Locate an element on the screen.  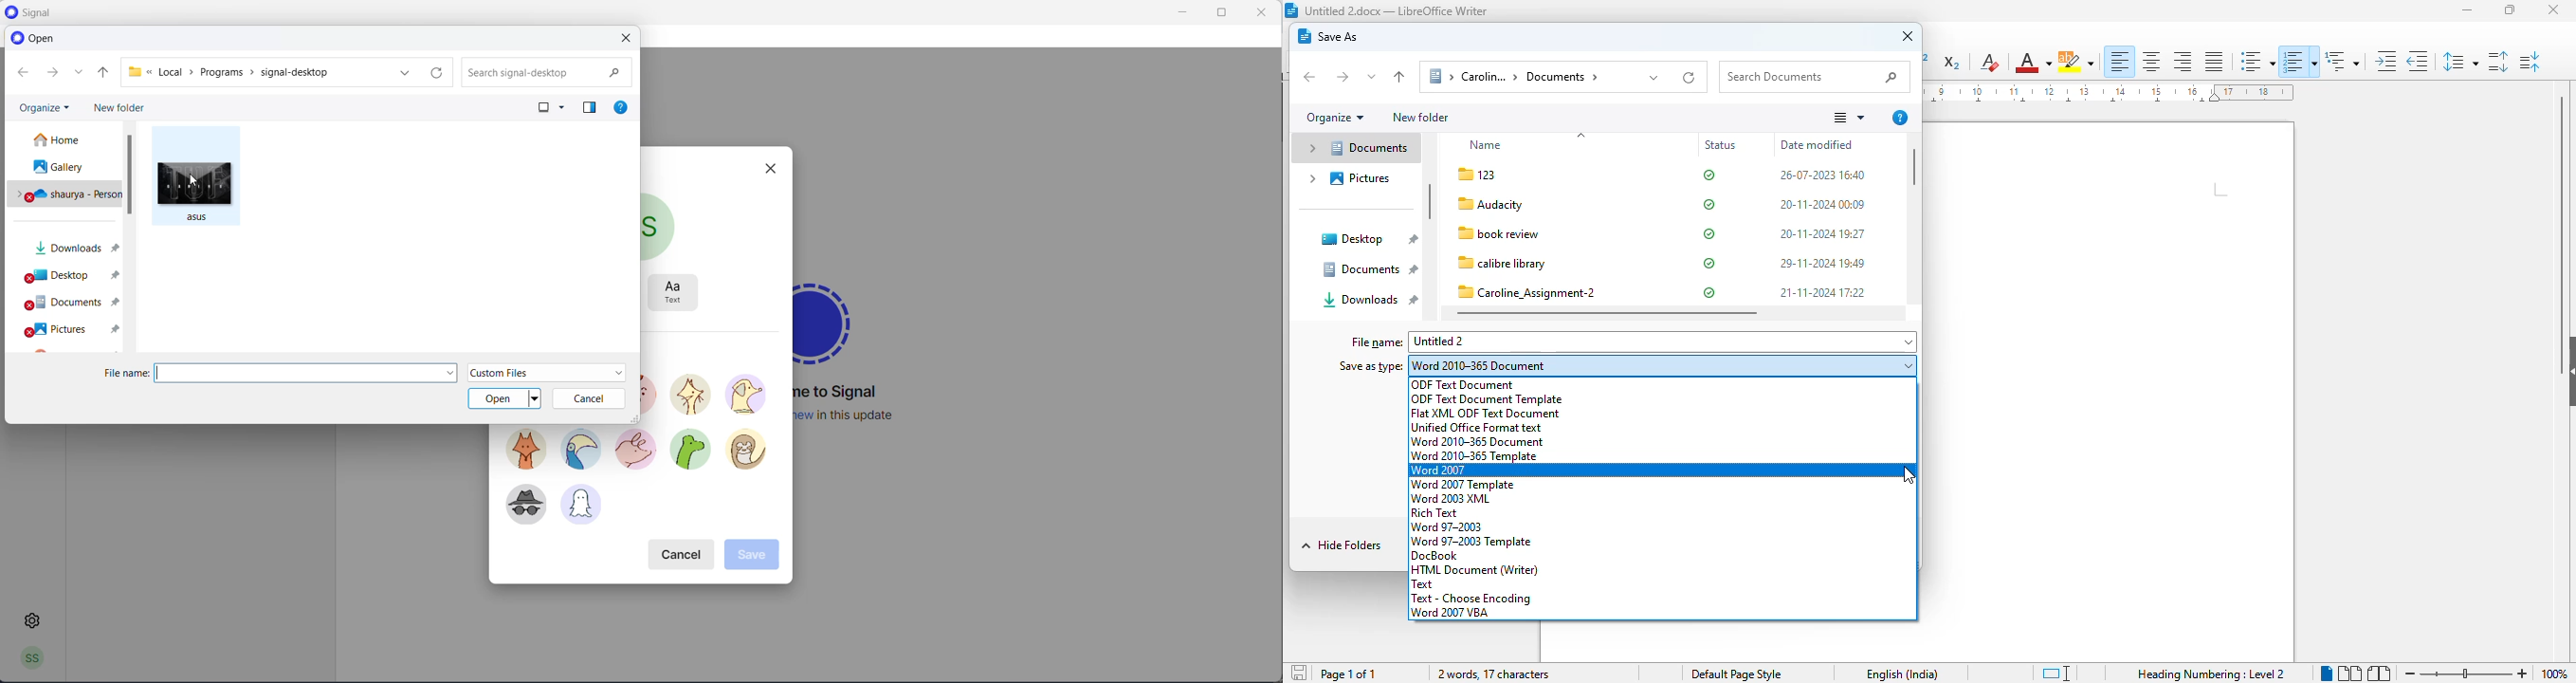
downloads is located at coordinates (71, 246).